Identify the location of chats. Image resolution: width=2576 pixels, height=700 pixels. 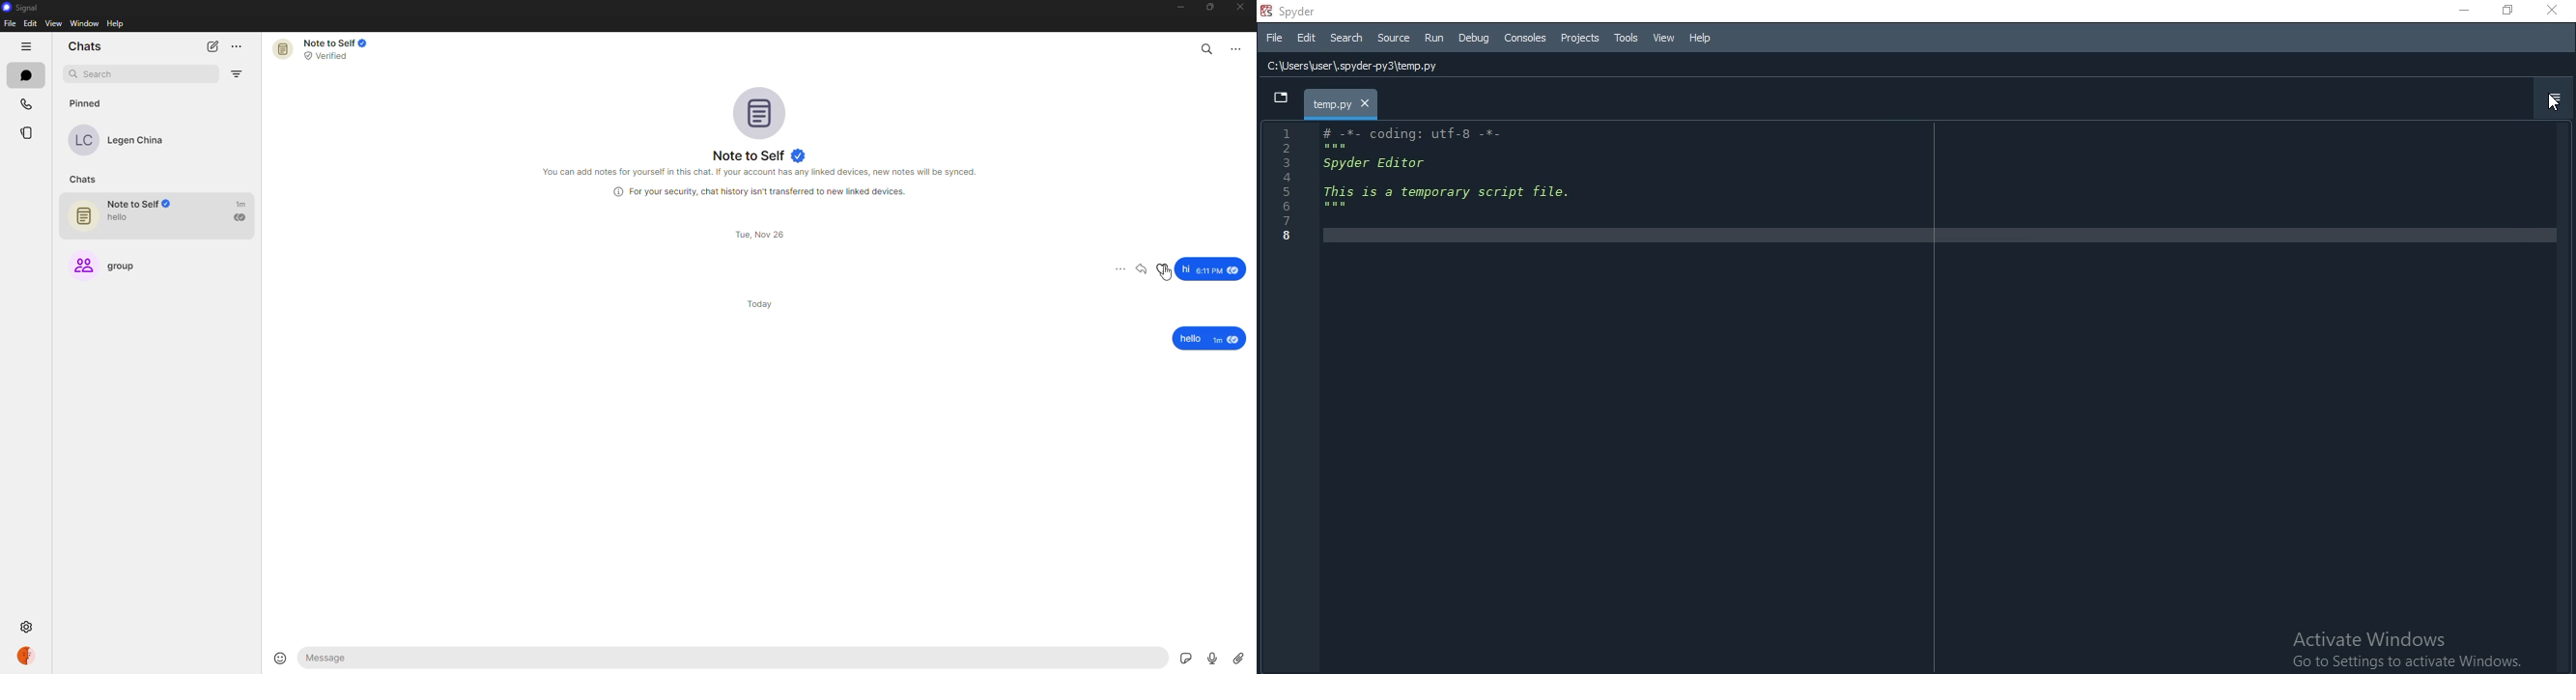
(26, 75).